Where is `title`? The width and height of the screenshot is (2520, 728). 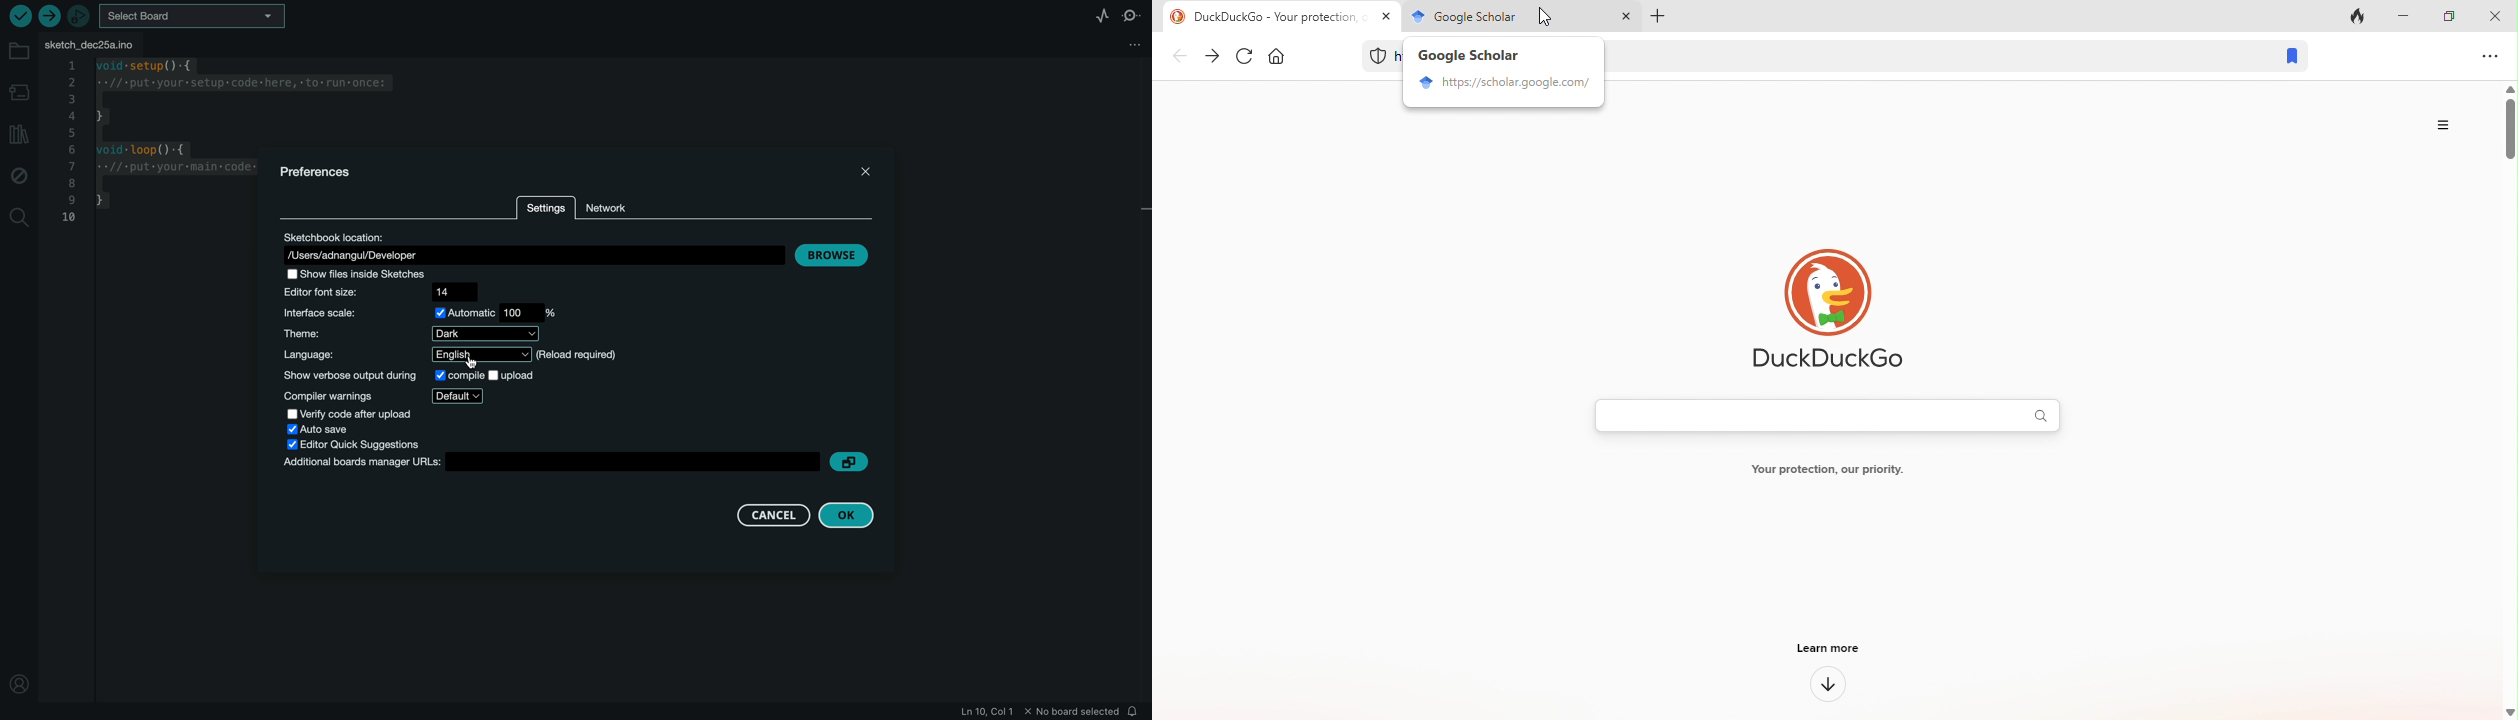 title is located at coordinates (1276, 15).